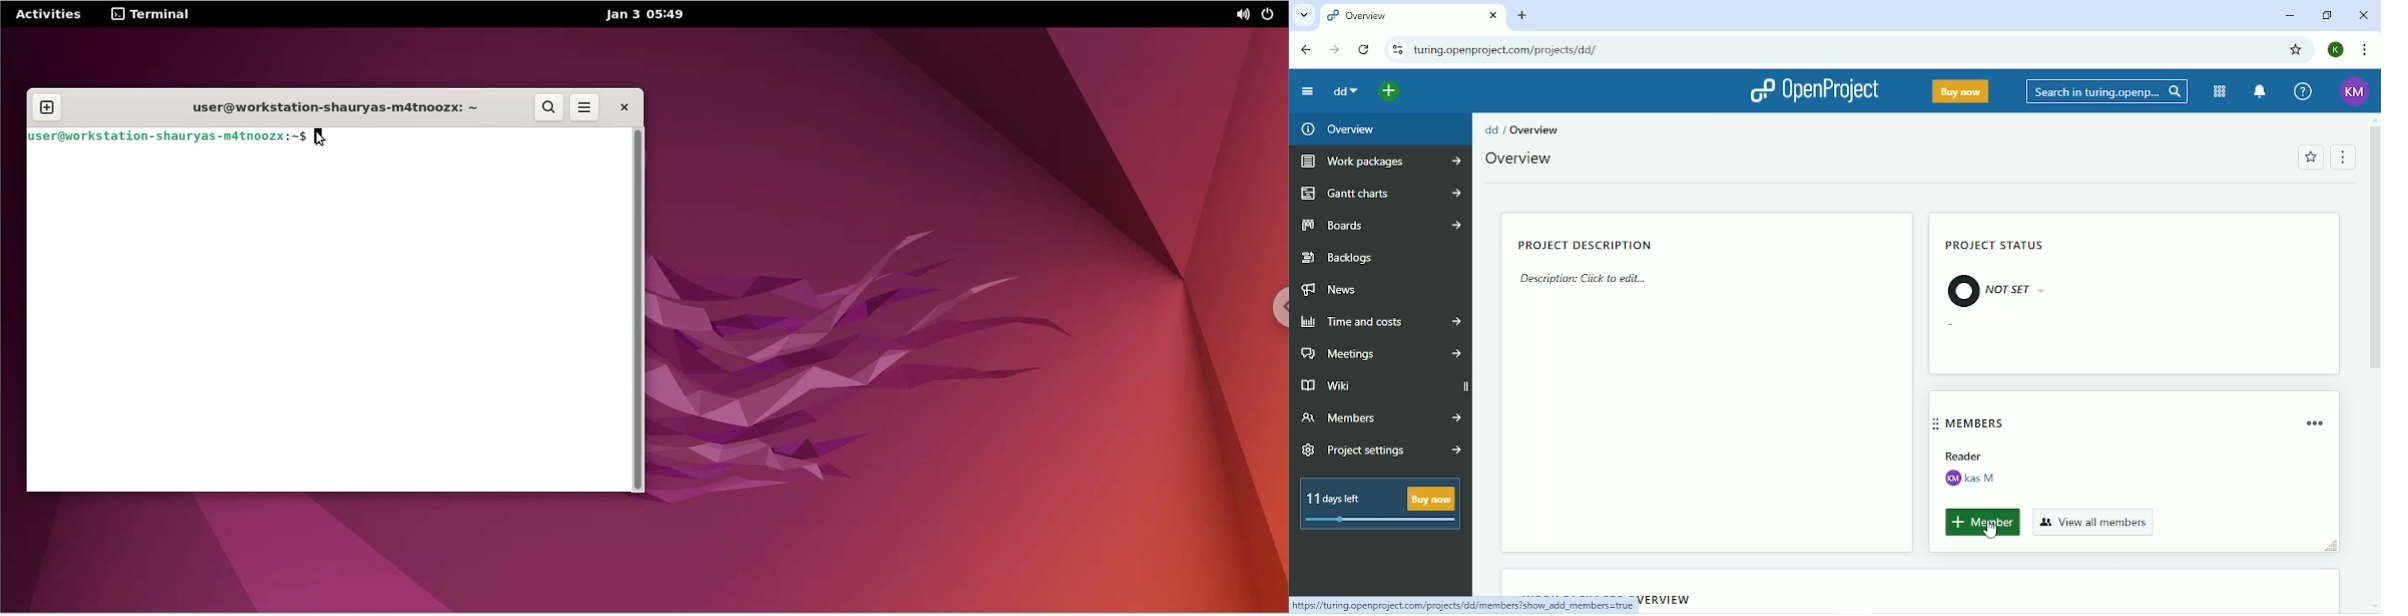  What do you see at coordinates (1363, 48) in the screenshot?
I see `Reload this page` at bounding box center [1363, 48].